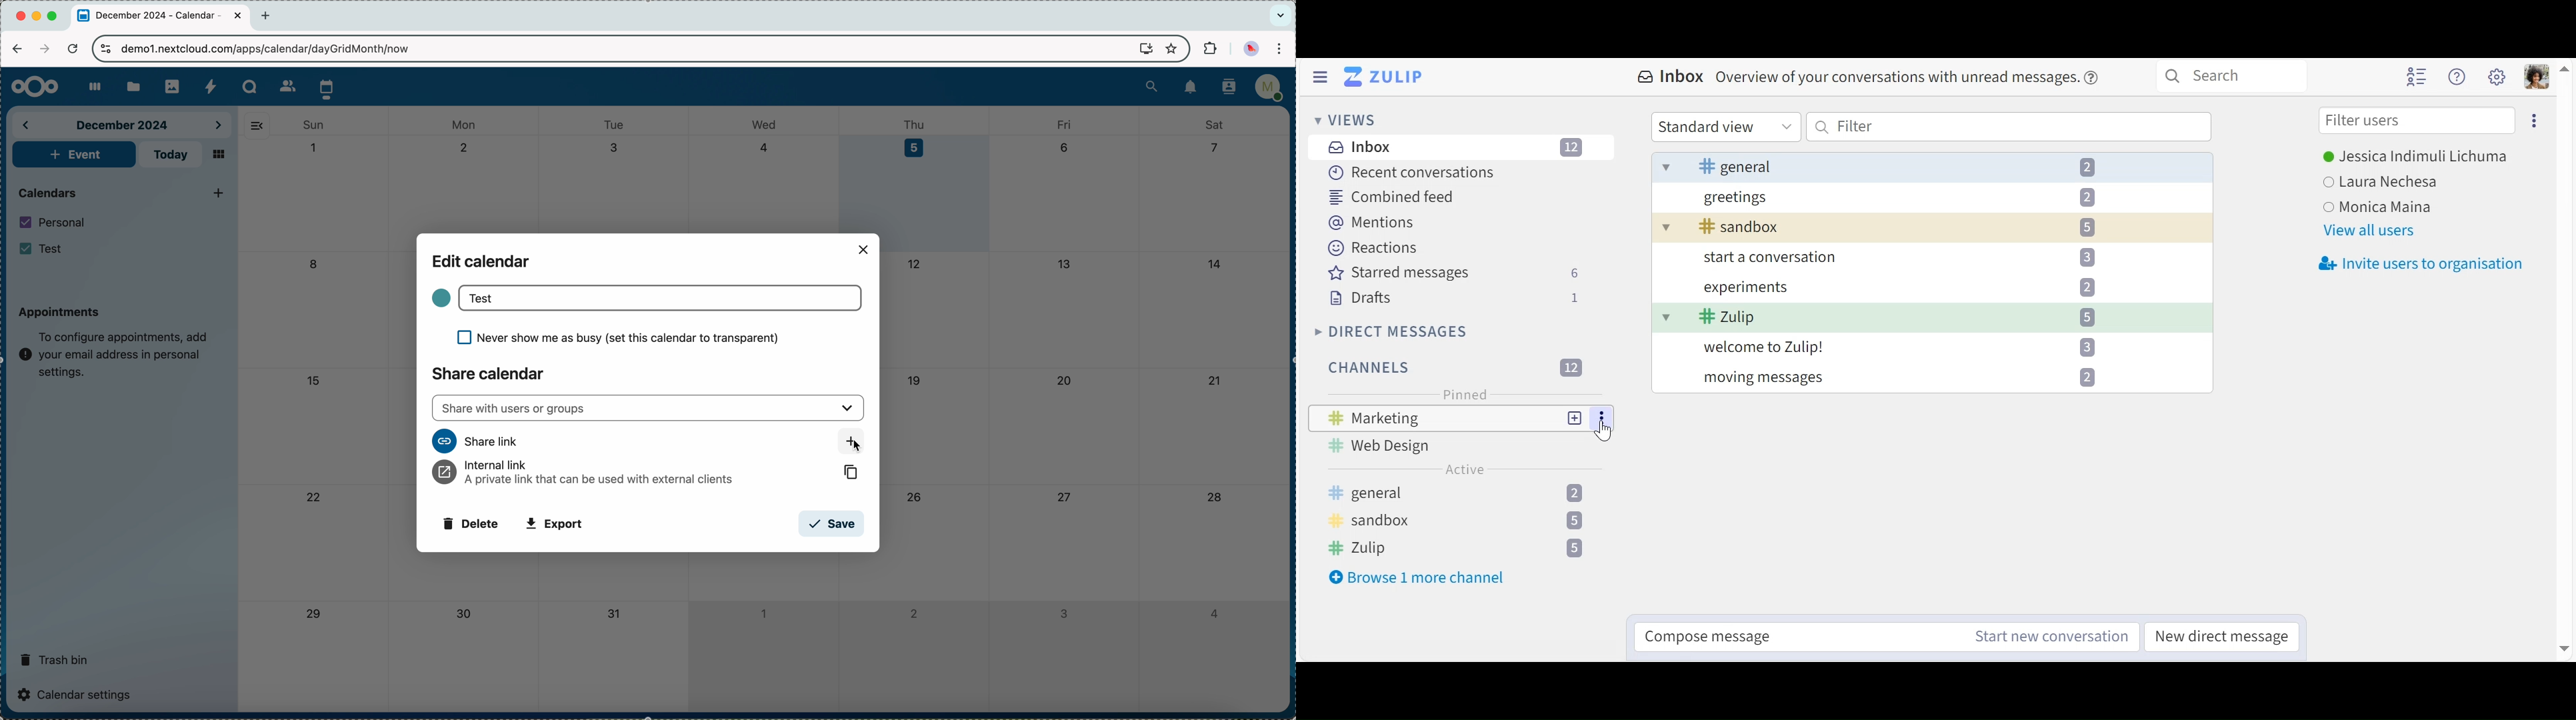  Describe the element at coordinates (1916, 289) in the screenshot. I see `experiments` at that location.